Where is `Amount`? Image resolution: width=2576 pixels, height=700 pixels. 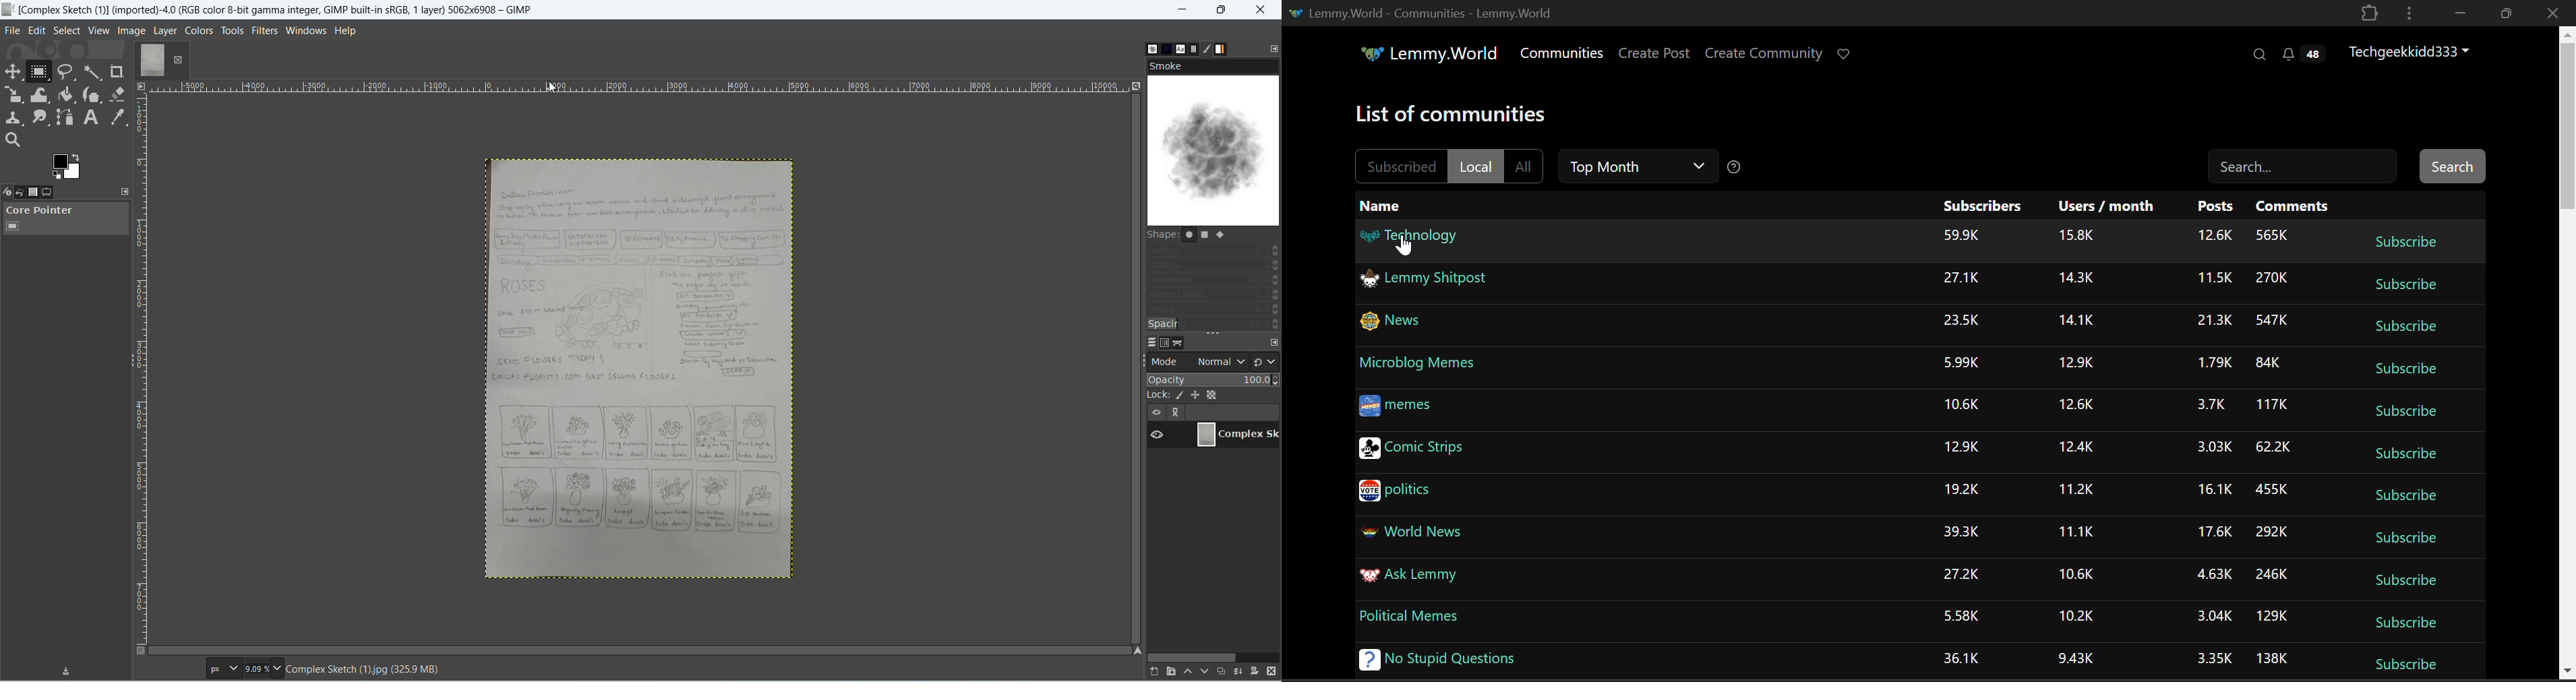 Amount is located at coordinates (1962, 489).